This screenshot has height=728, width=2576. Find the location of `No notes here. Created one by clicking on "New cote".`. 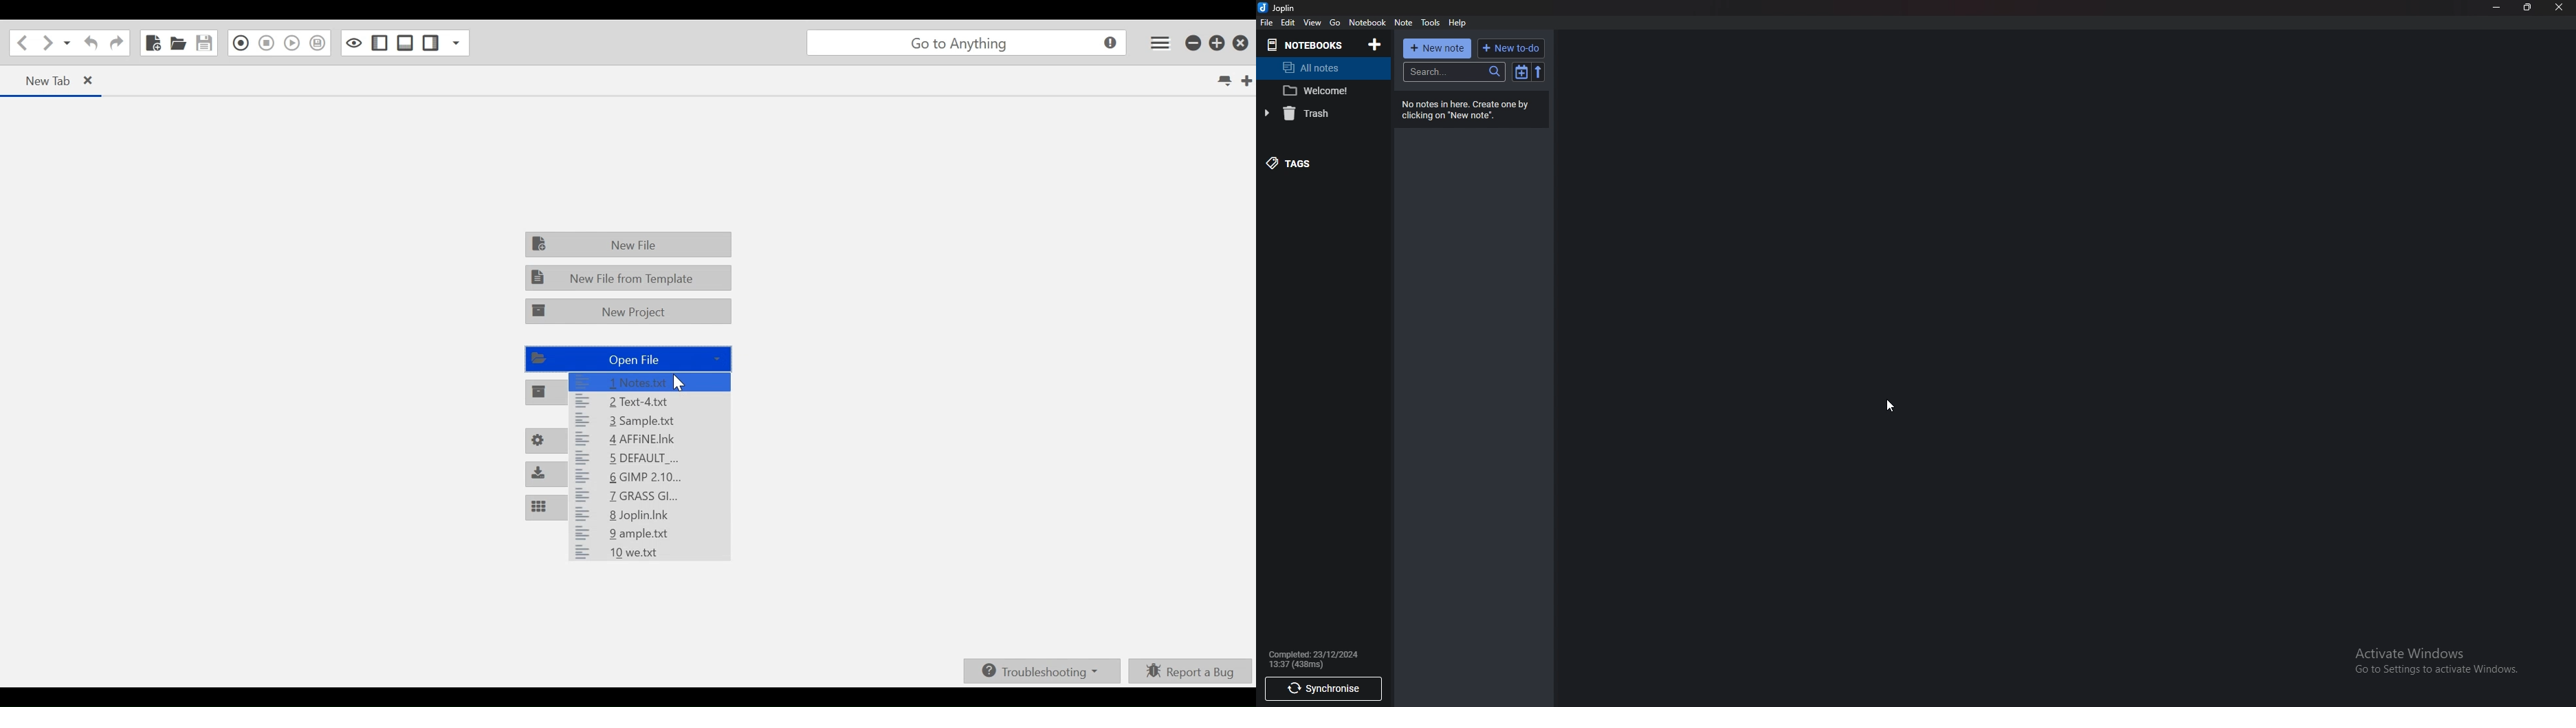

No notes here. Created one by clicking on "New cote". is located at coordinates (1472, 109).